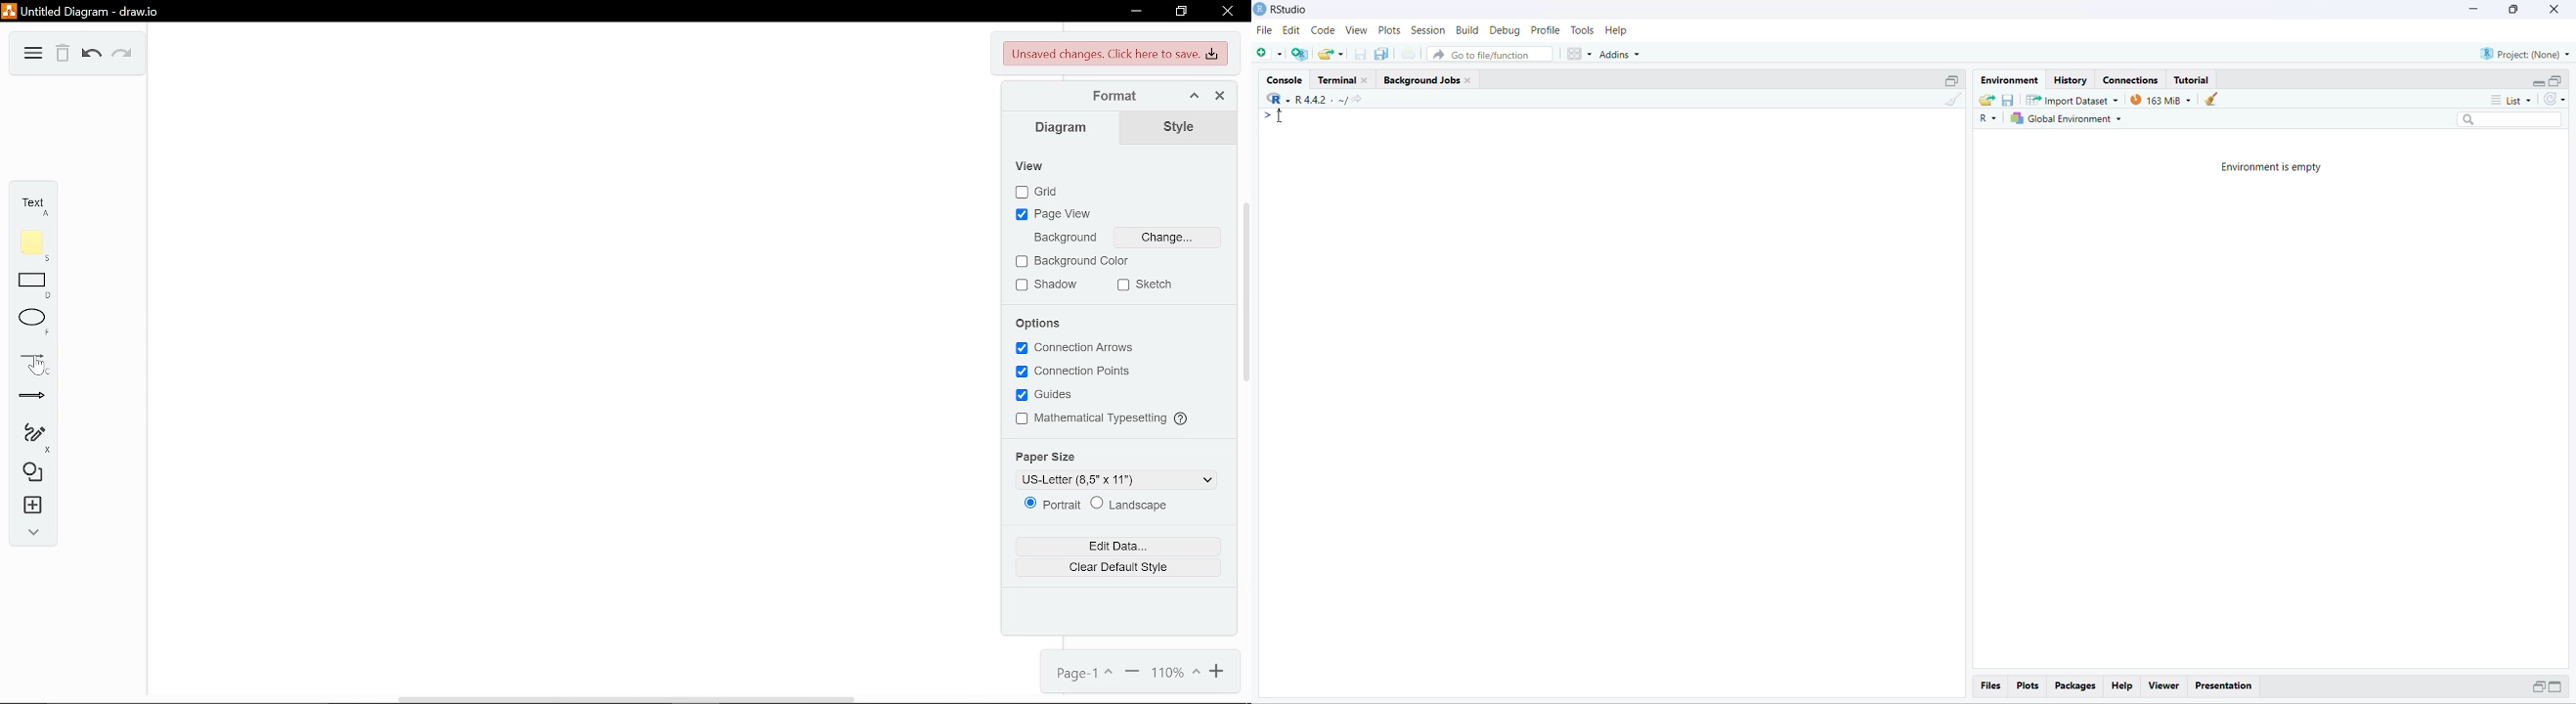 The width and height of the screenshot is (2576, 728). I want to click on Tutorial, so click(2191, 80).